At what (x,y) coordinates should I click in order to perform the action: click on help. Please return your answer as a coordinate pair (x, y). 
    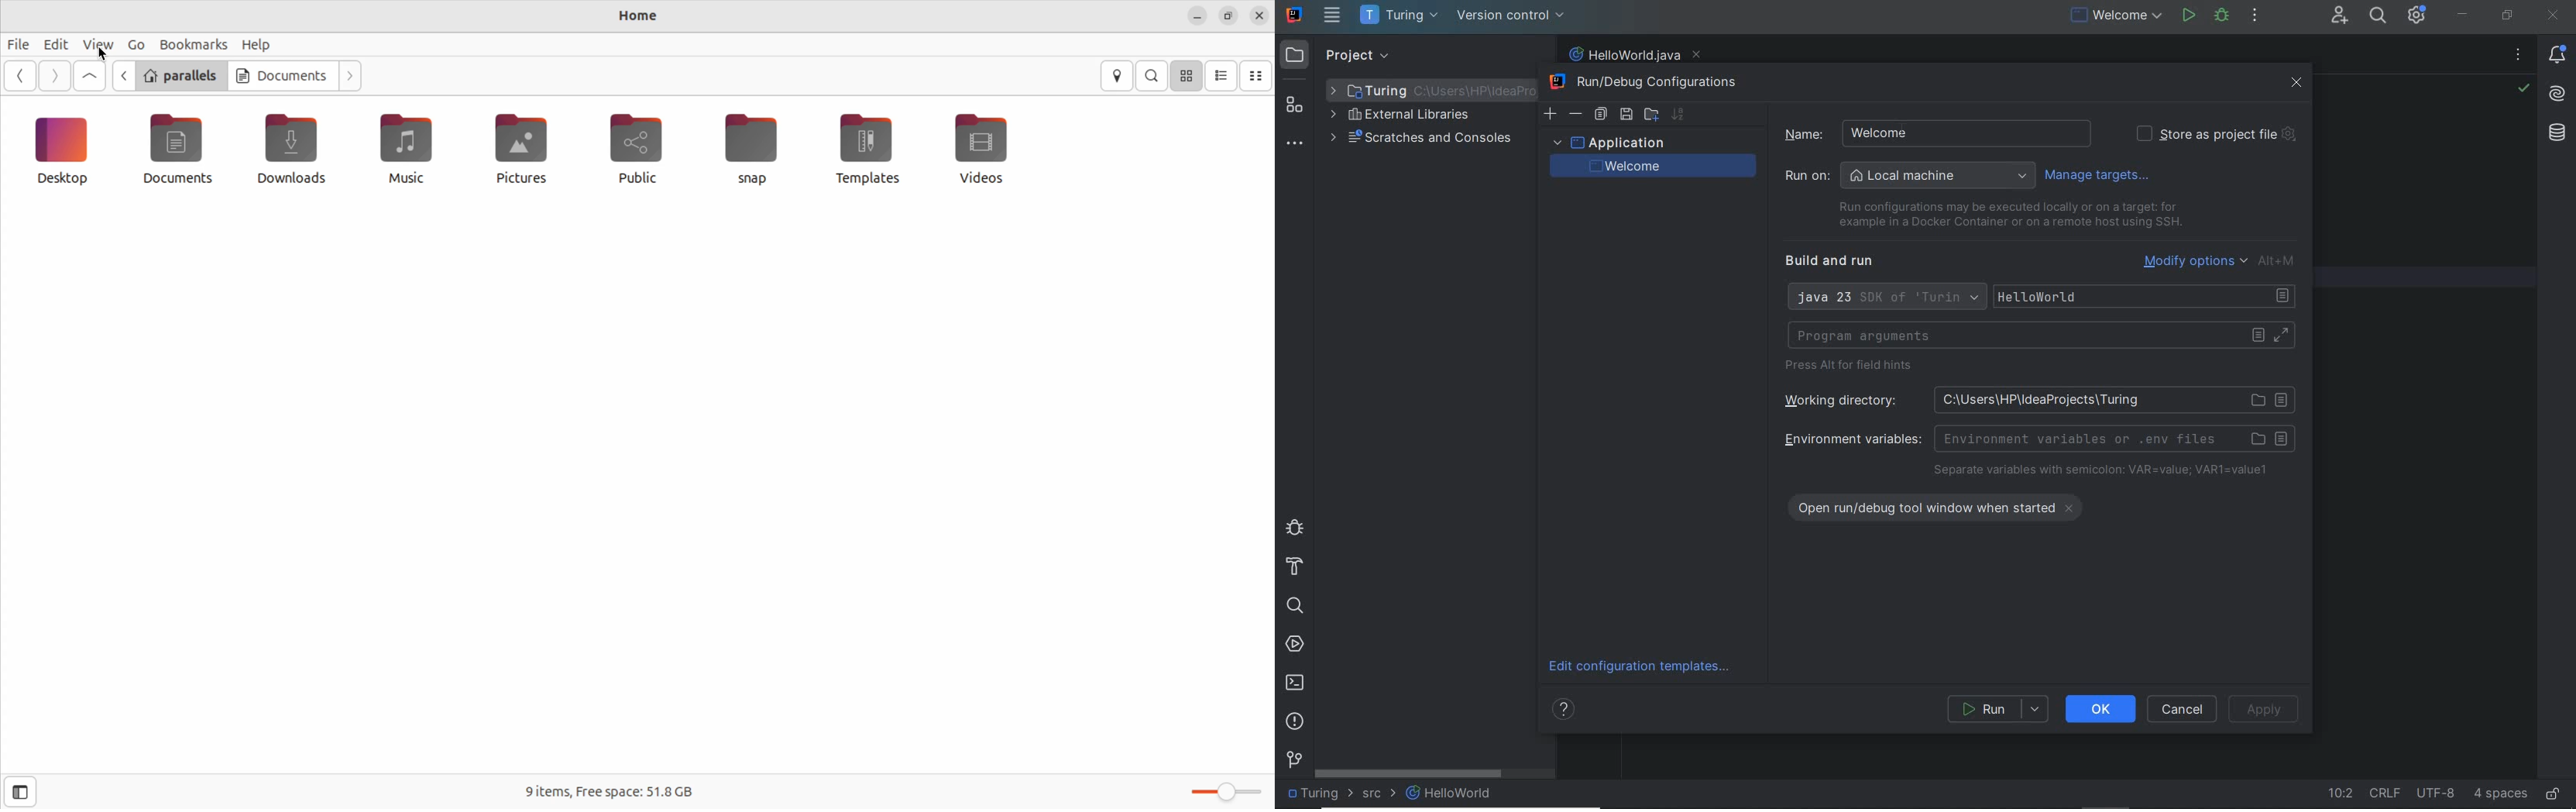
    Looking at the image, I should click on (258, 45).